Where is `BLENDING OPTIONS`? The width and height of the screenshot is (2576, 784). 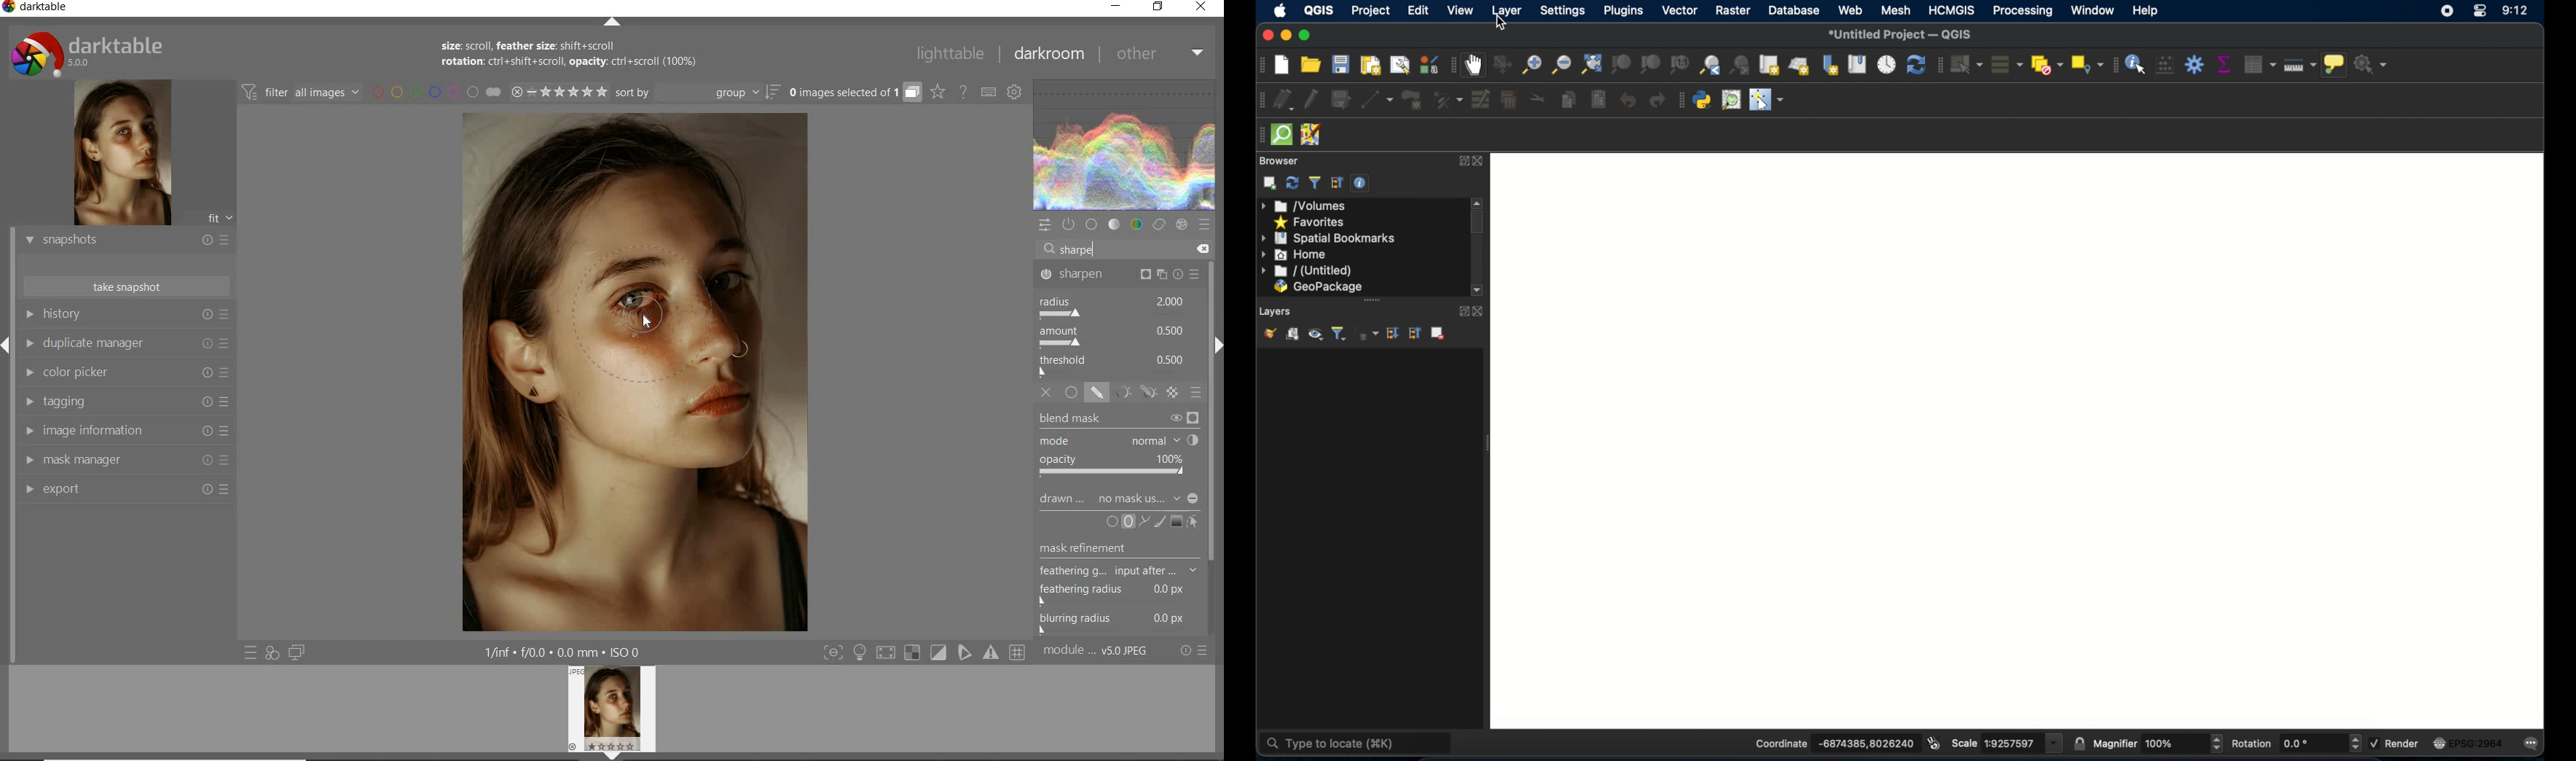 BLENDING OPTIONS is located at coordinates (1197, 392).